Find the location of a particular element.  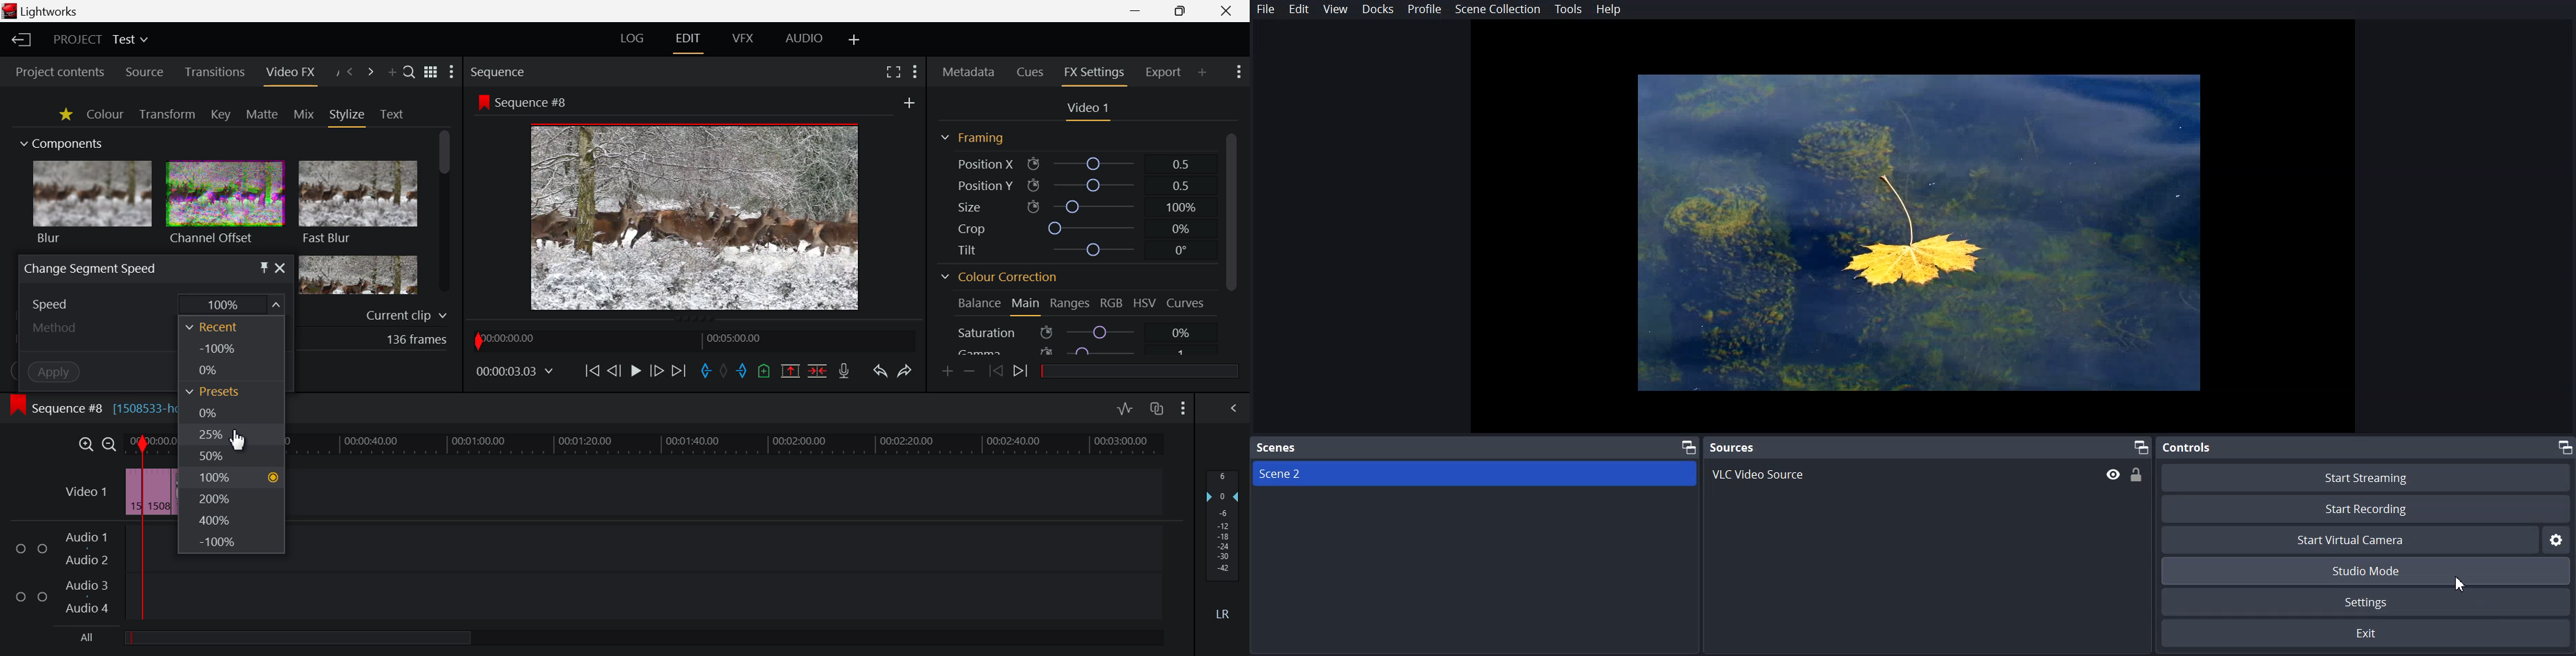

Settings is located at coordinates (2559, 539).